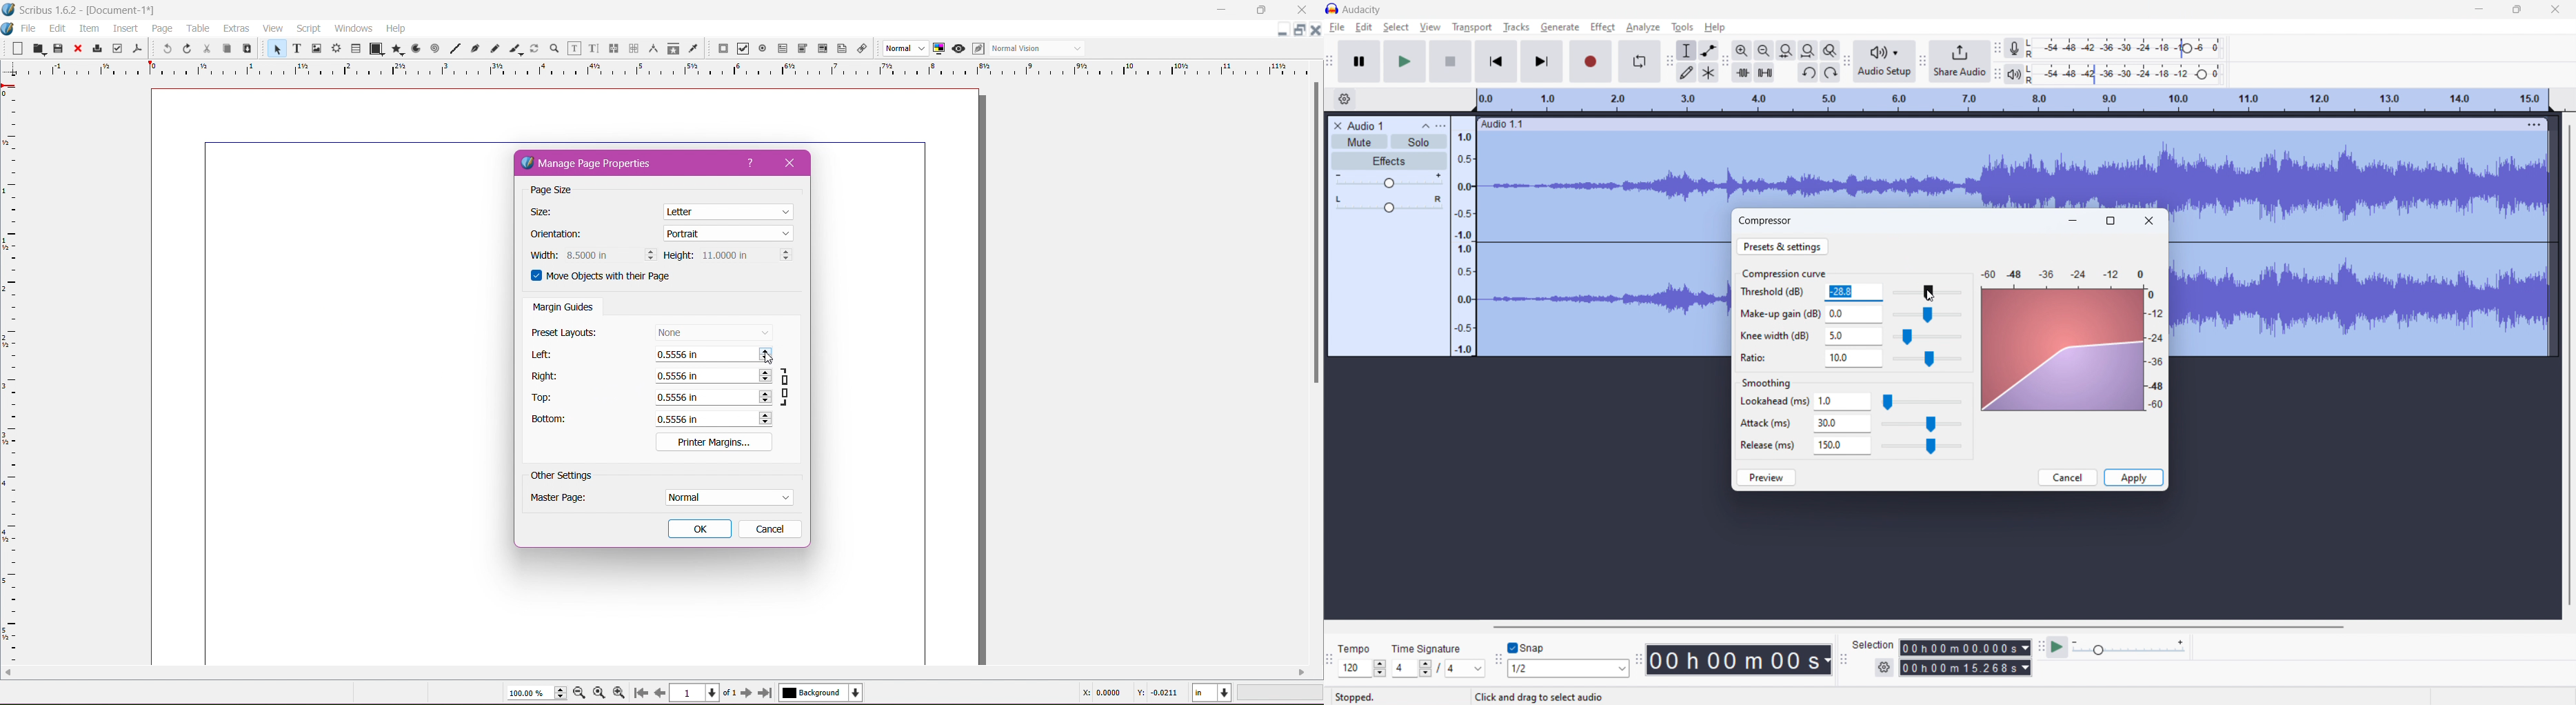 The image size is (2576, 728). Describe the element at coordinates (1472, 27) in the screenshot. I see `transport` at that location.